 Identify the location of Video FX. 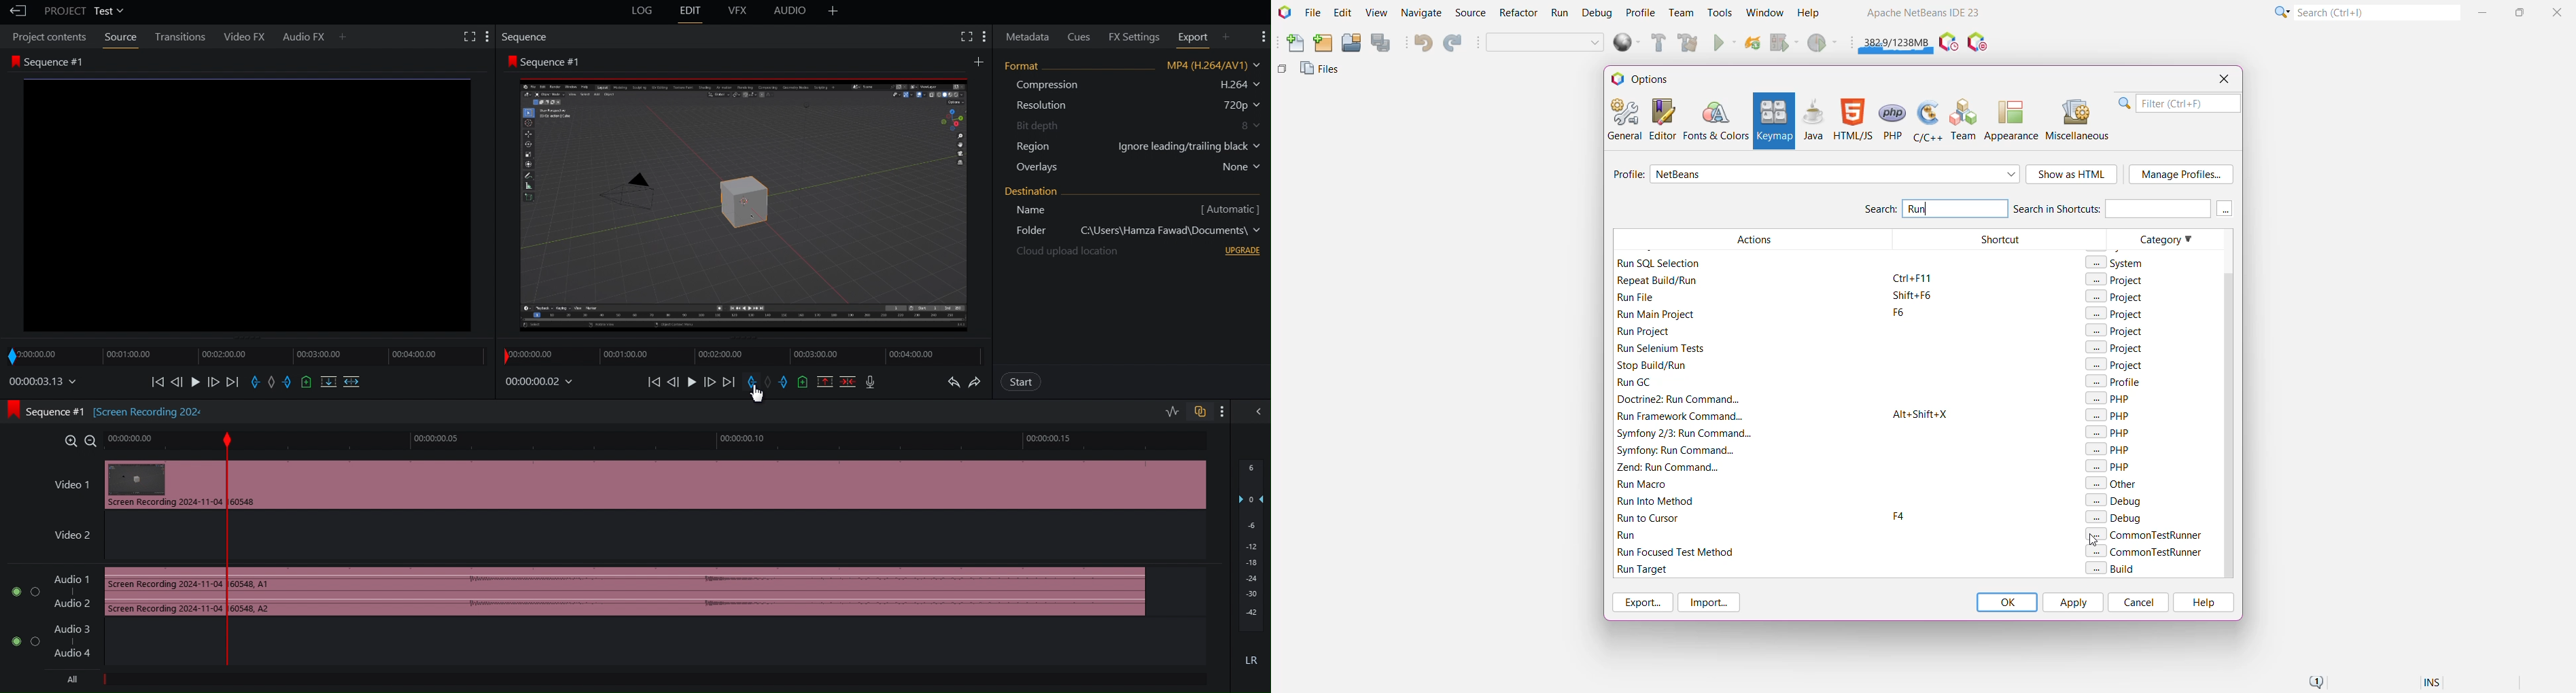
(244, 36).